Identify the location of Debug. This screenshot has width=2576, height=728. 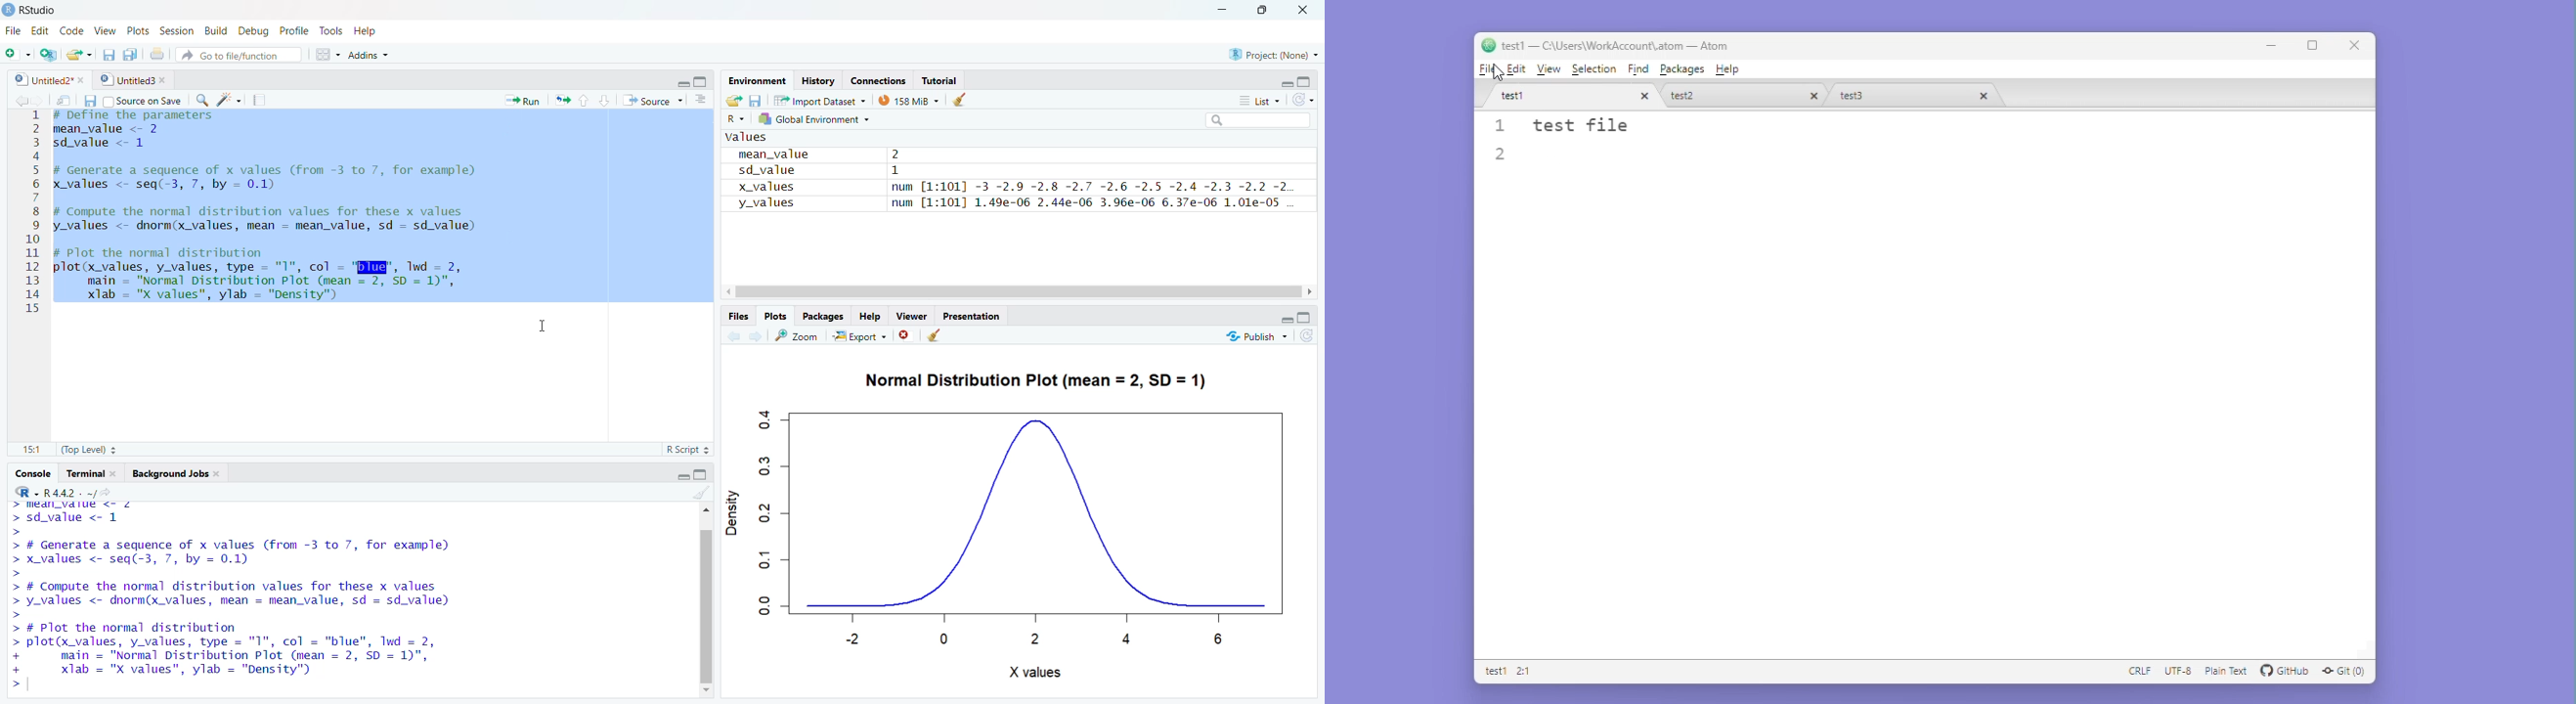
(250, 30).